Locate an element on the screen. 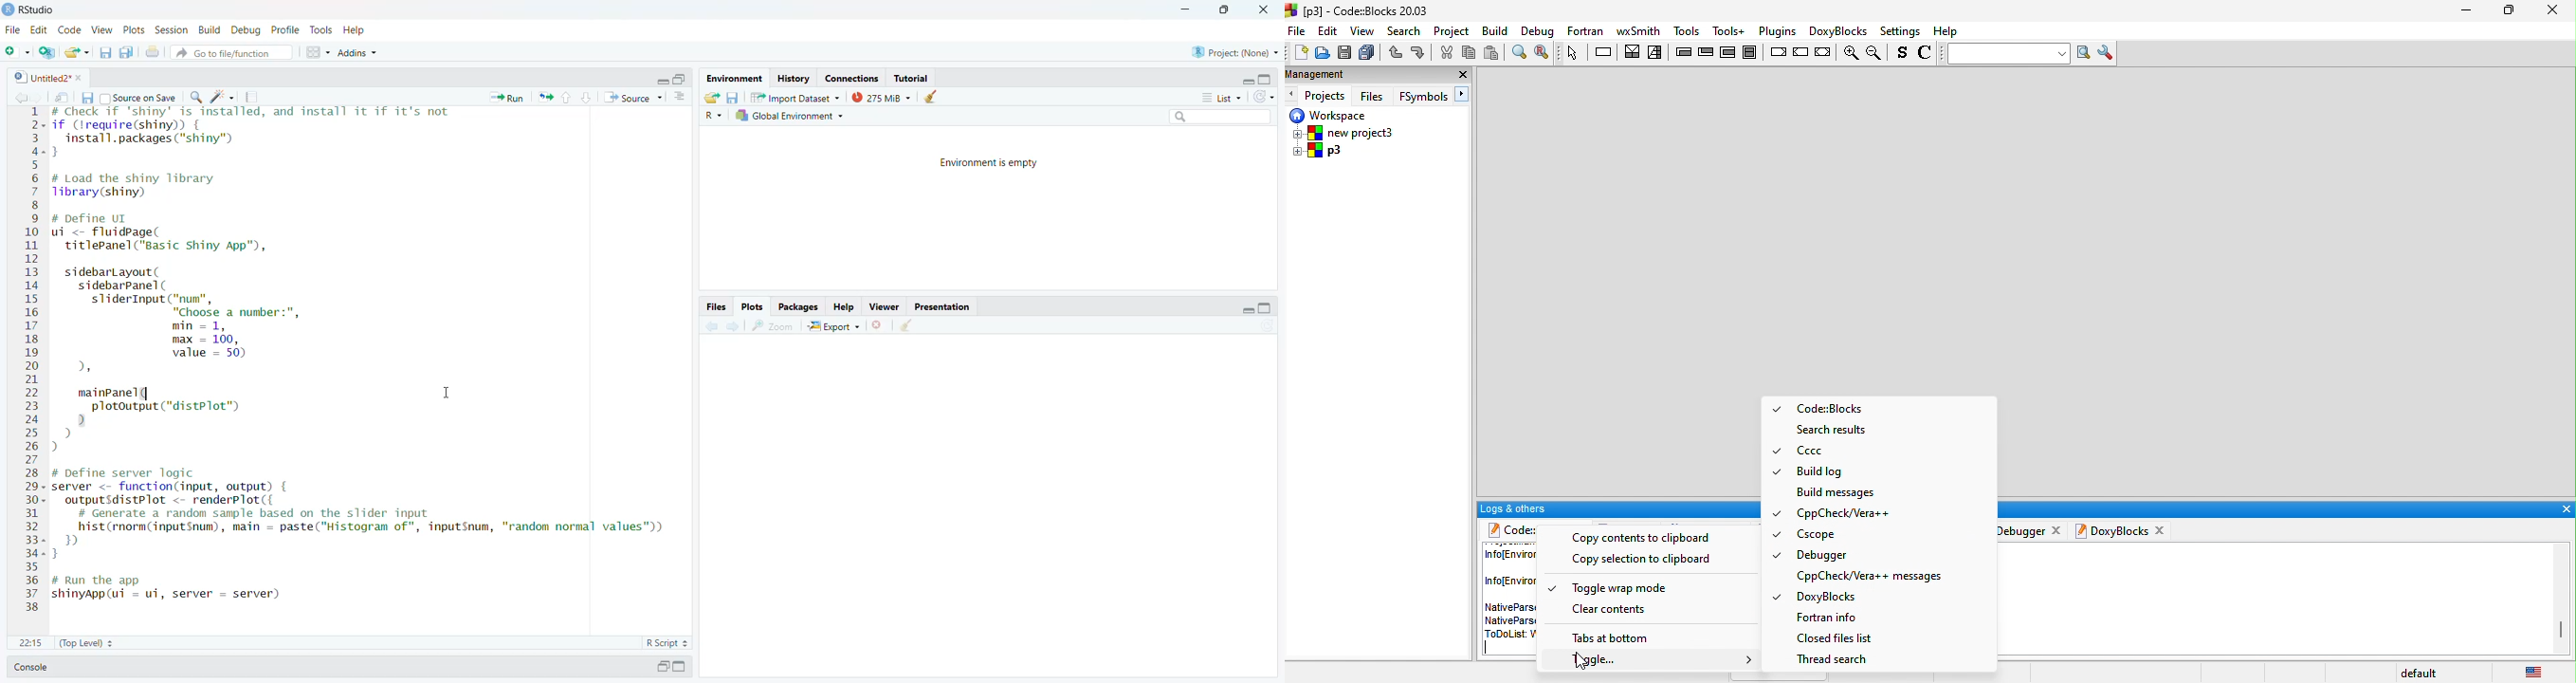 The image size is (2576, 700). cut is located at coordinates (1445, 53).